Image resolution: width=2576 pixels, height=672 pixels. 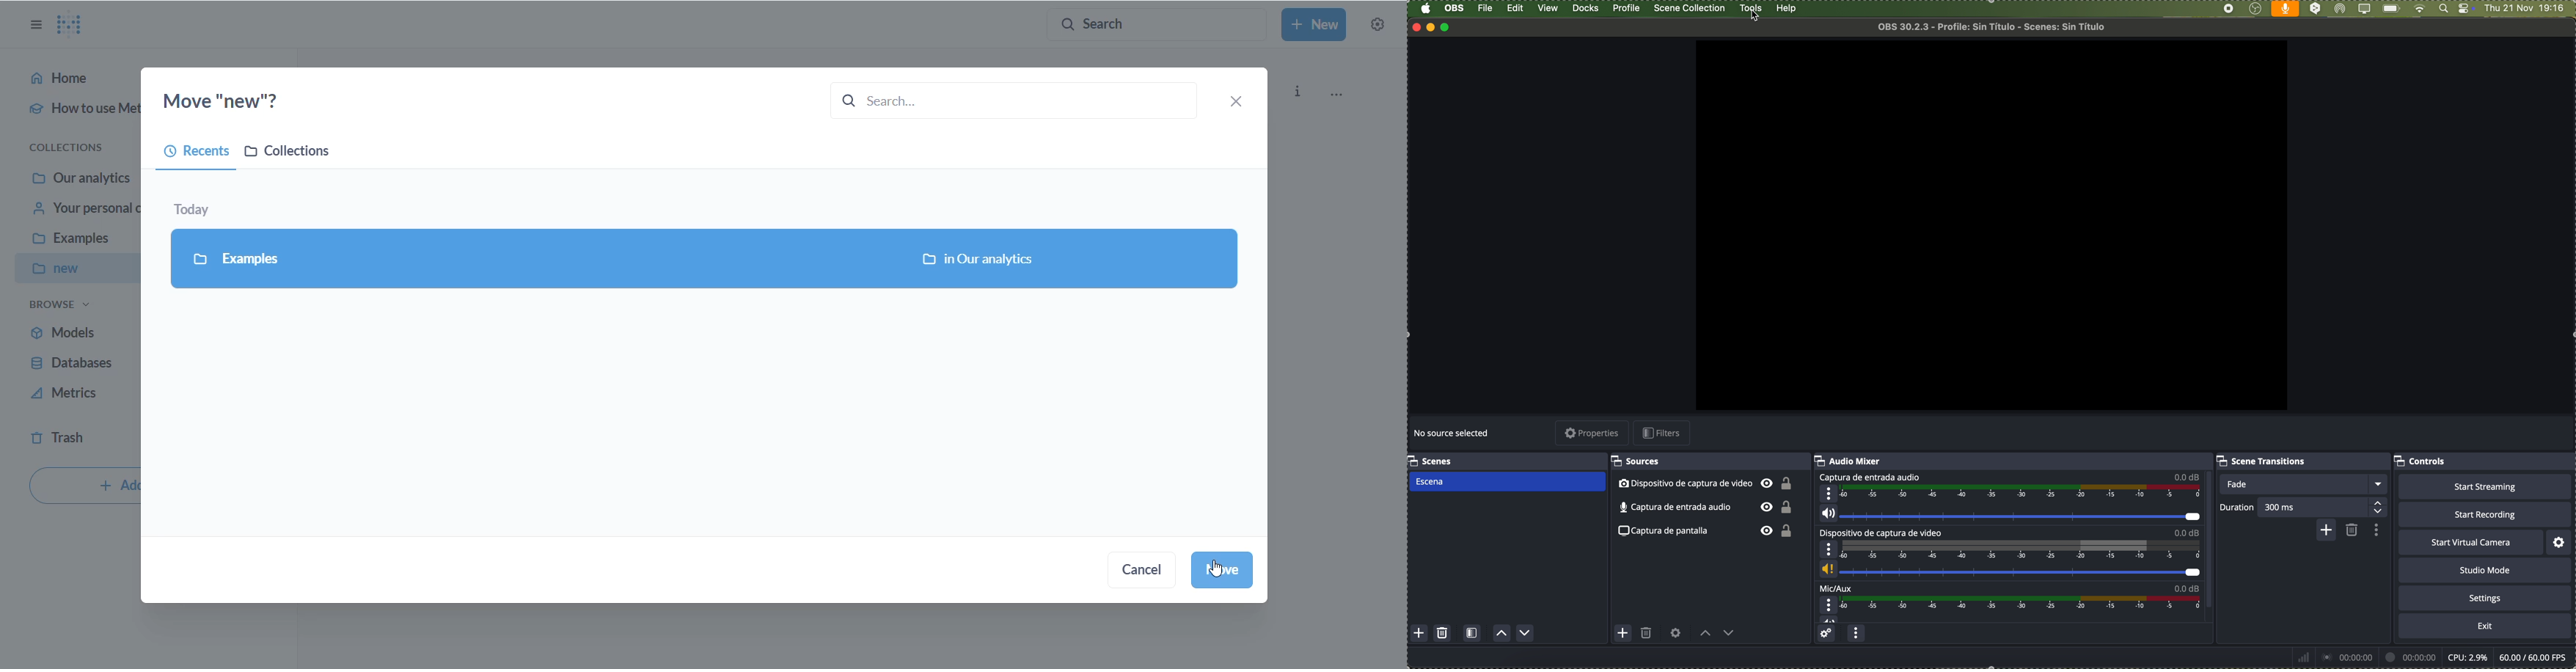 What do you see at coordinates (2485, 626) in the screenshot?
I see `exit` at bounding box center [2485, 626].